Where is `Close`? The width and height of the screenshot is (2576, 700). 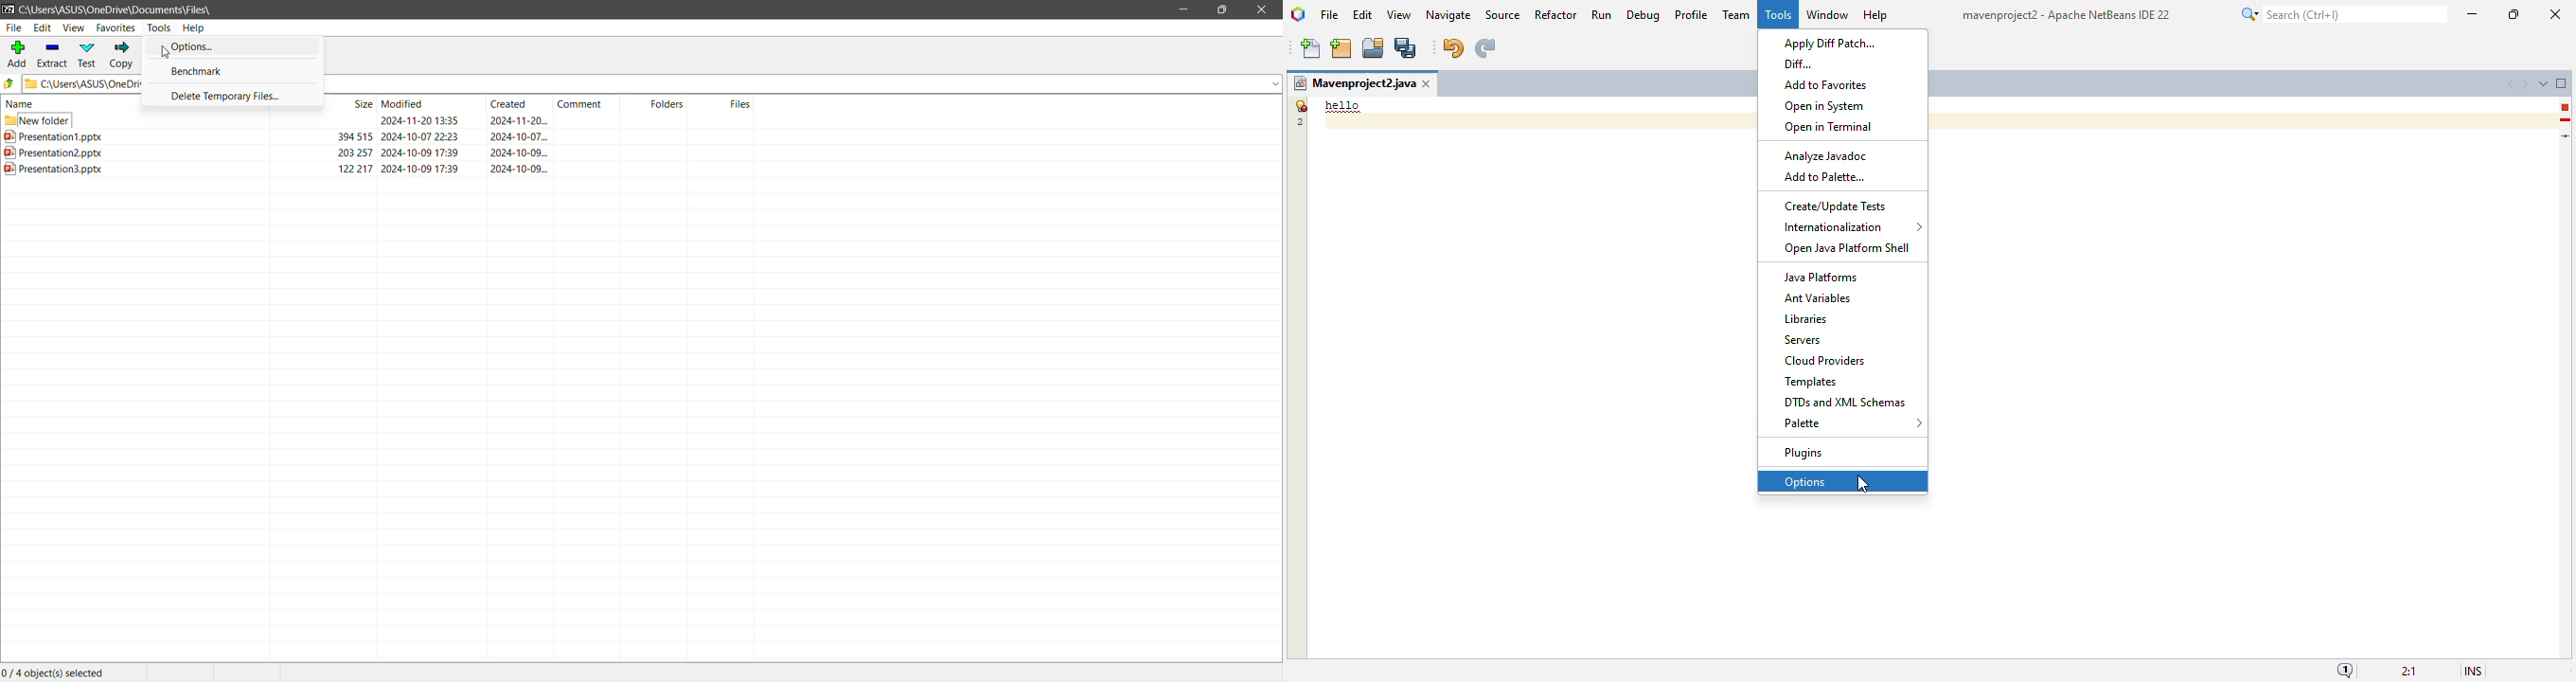
Close is located at coordinates (1260, 10).